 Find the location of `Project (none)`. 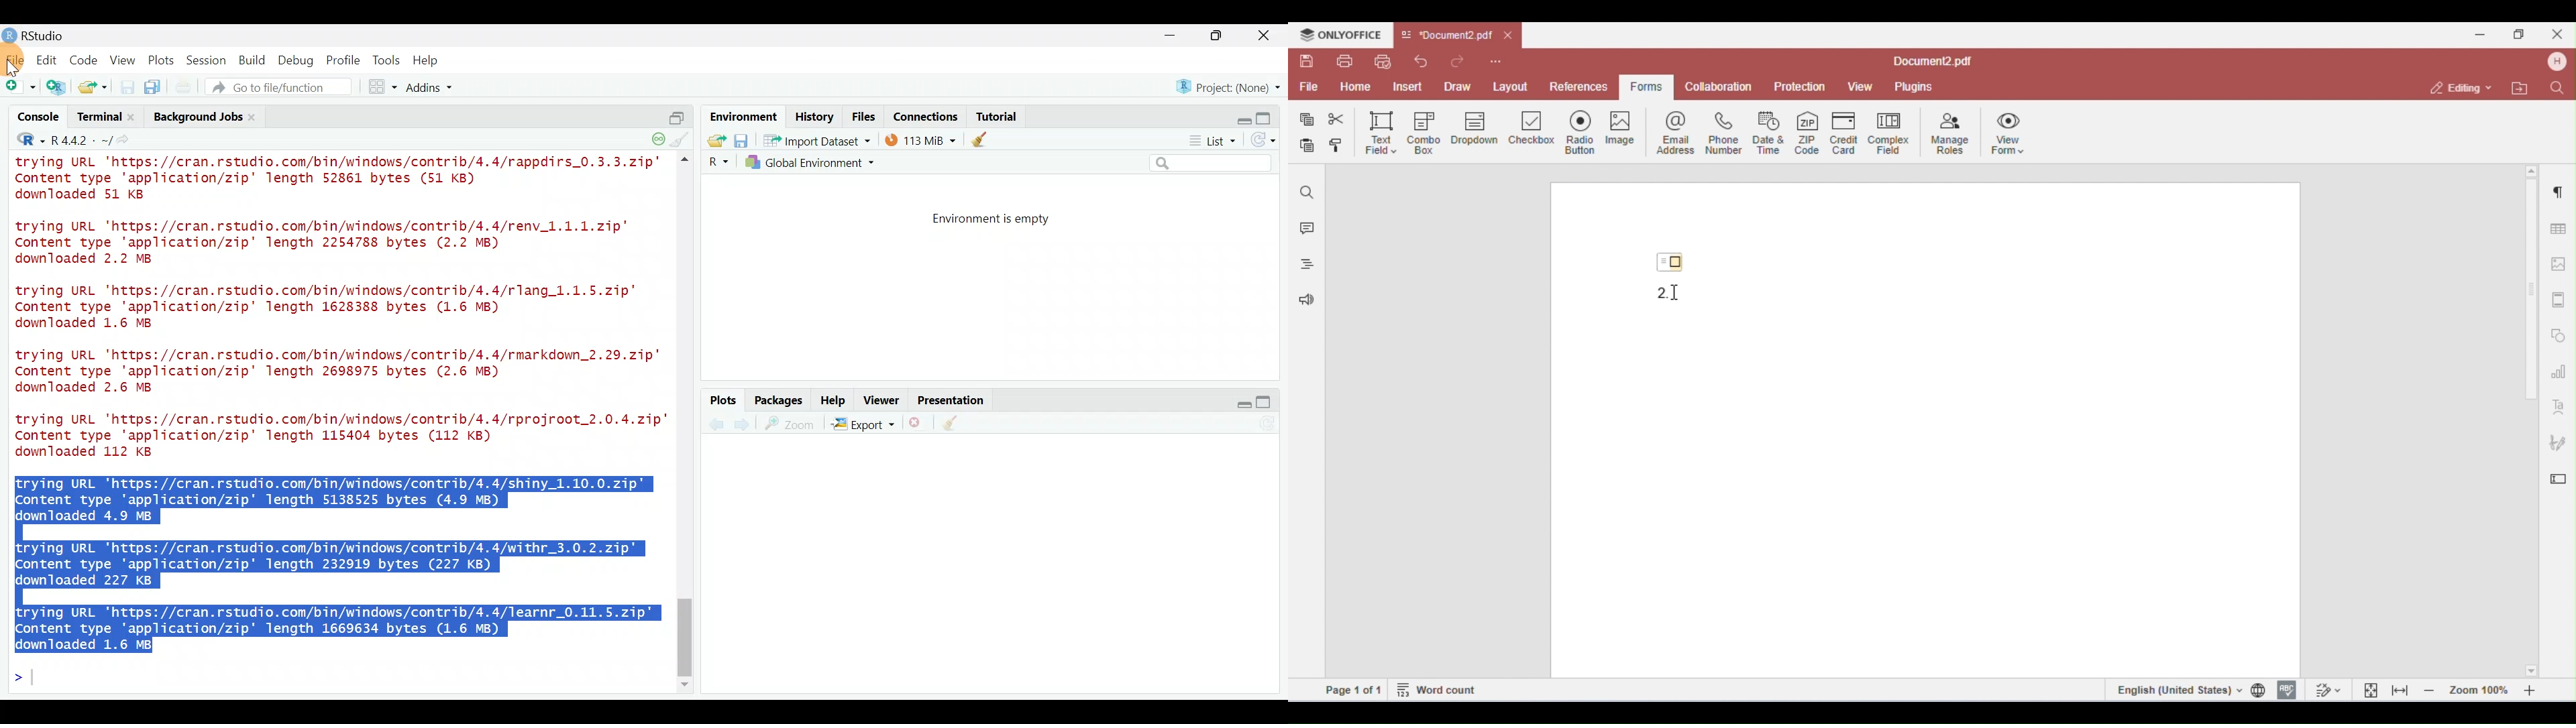

Project (none) is located at coordinates (1232, 85).